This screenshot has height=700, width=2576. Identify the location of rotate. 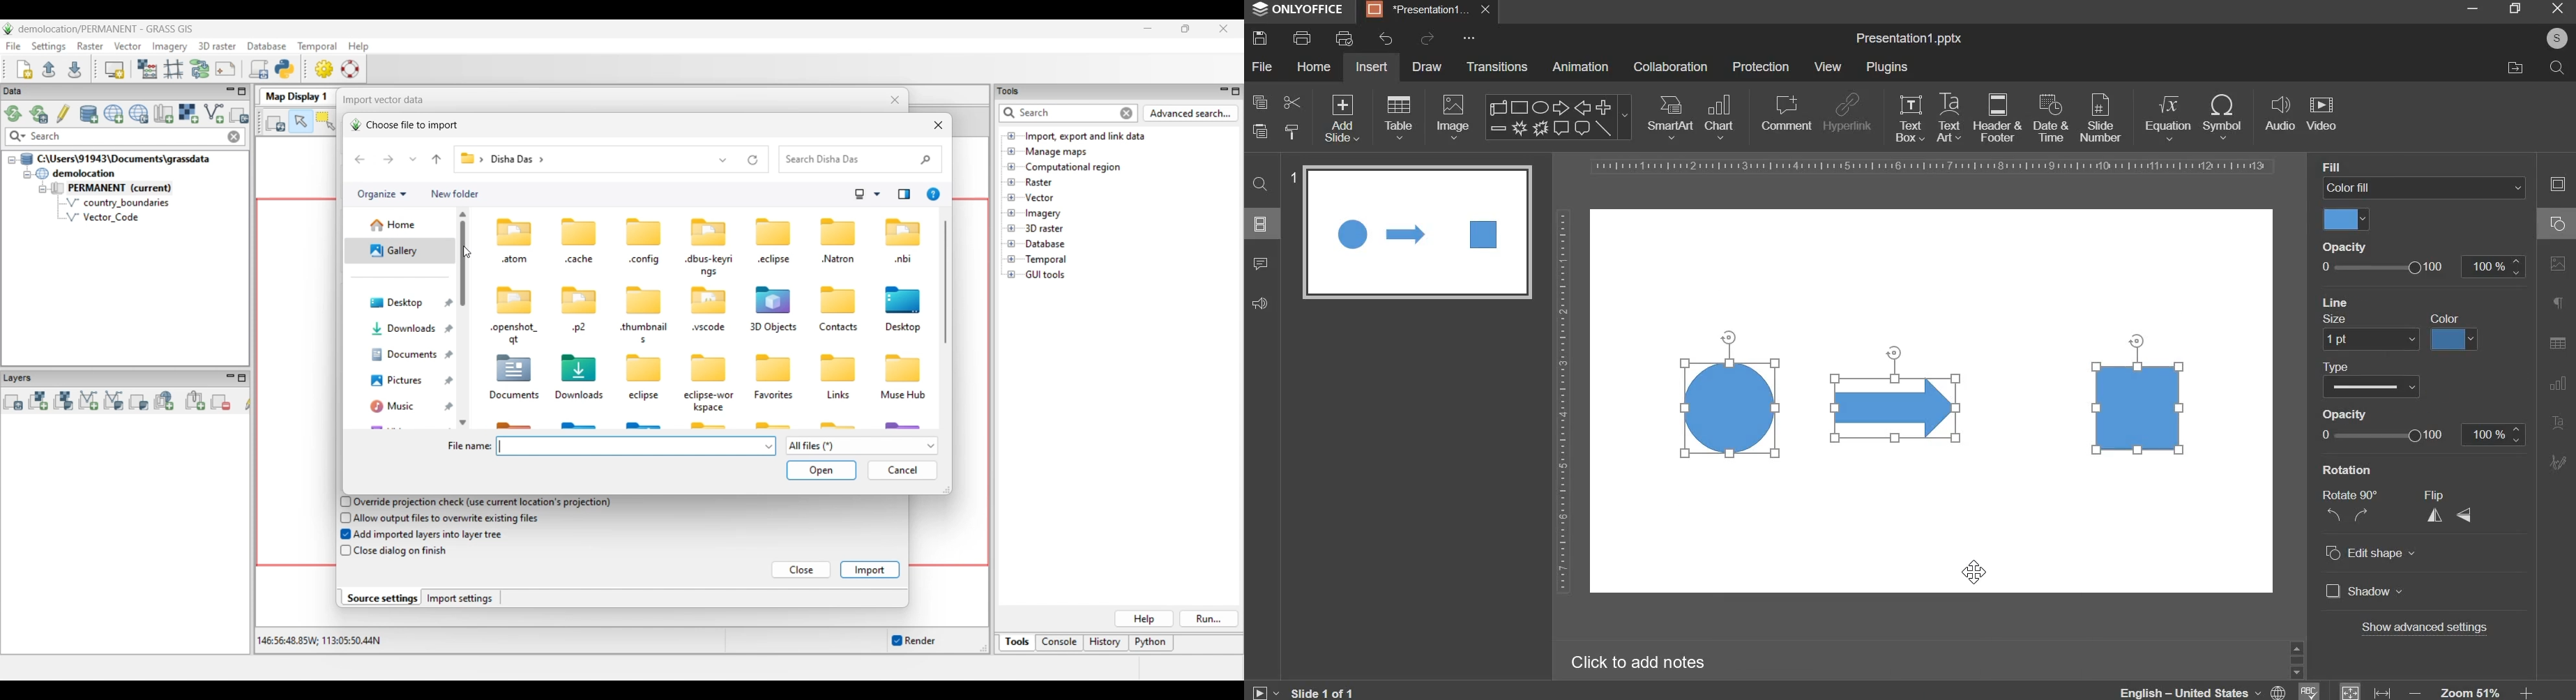
(1893, 350).